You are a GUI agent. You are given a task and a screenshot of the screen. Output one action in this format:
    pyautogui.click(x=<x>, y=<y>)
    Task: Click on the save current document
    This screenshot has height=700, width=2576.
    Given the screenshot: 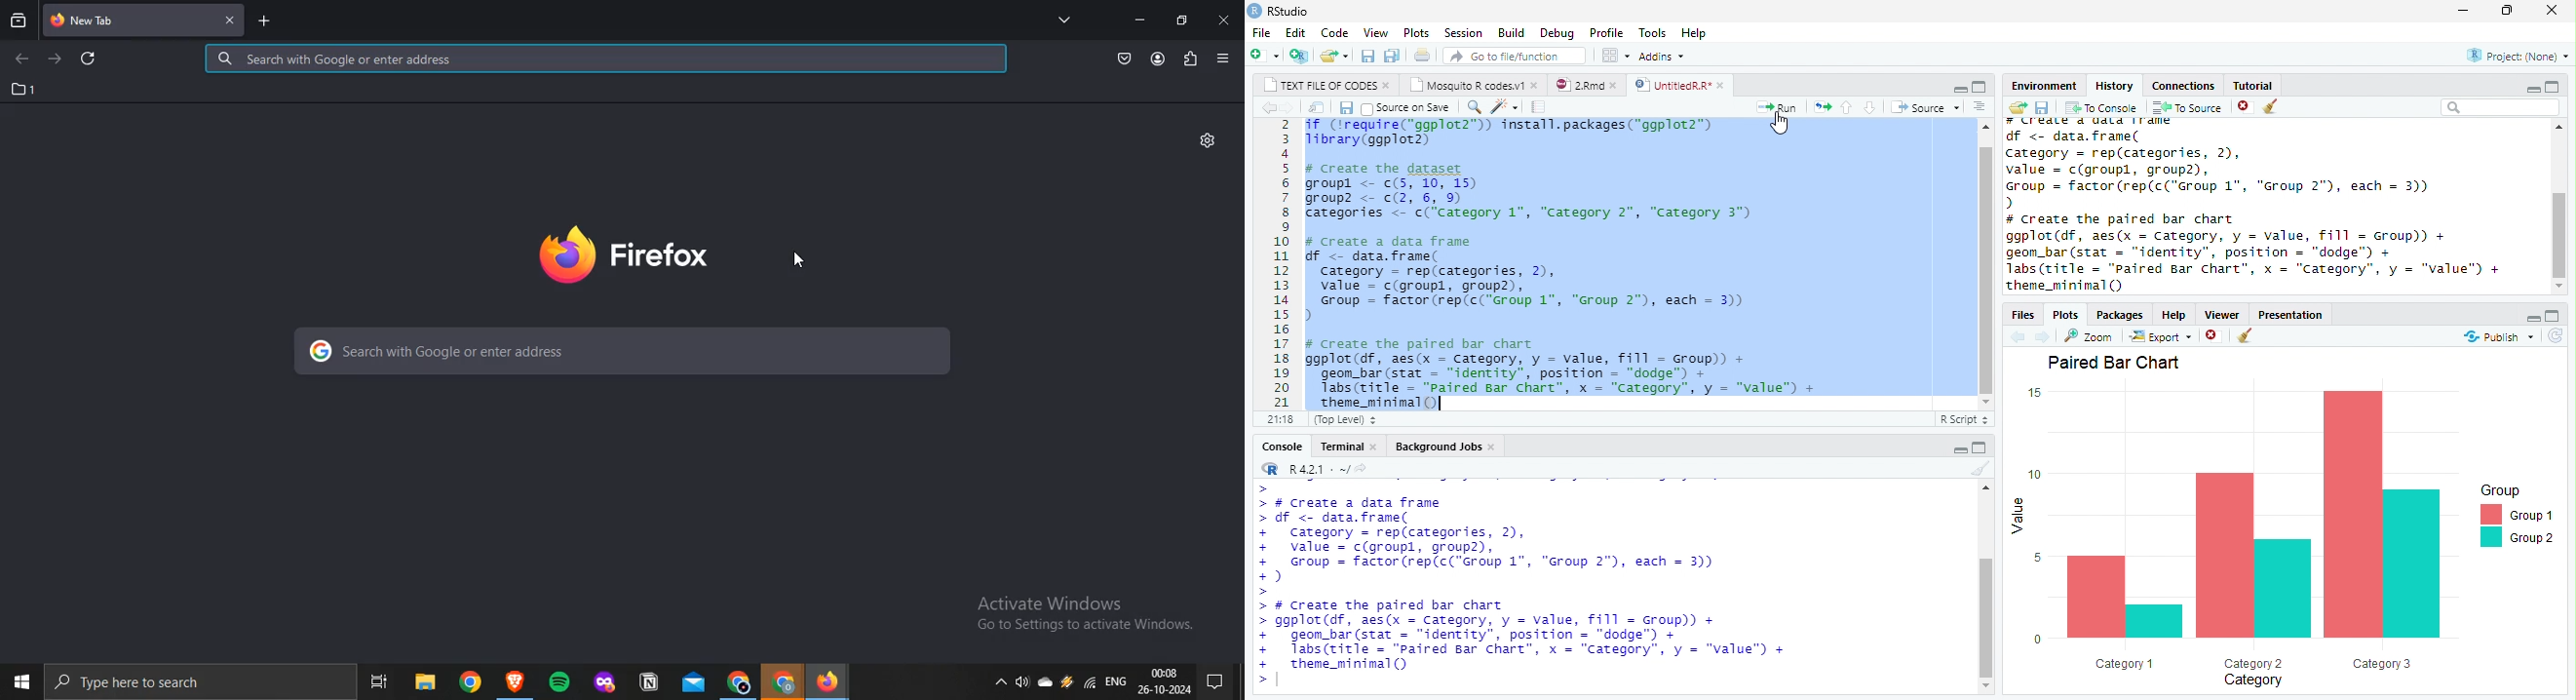 What is the action you would take?
    pyautogui.click(x=1347, y=107)
    